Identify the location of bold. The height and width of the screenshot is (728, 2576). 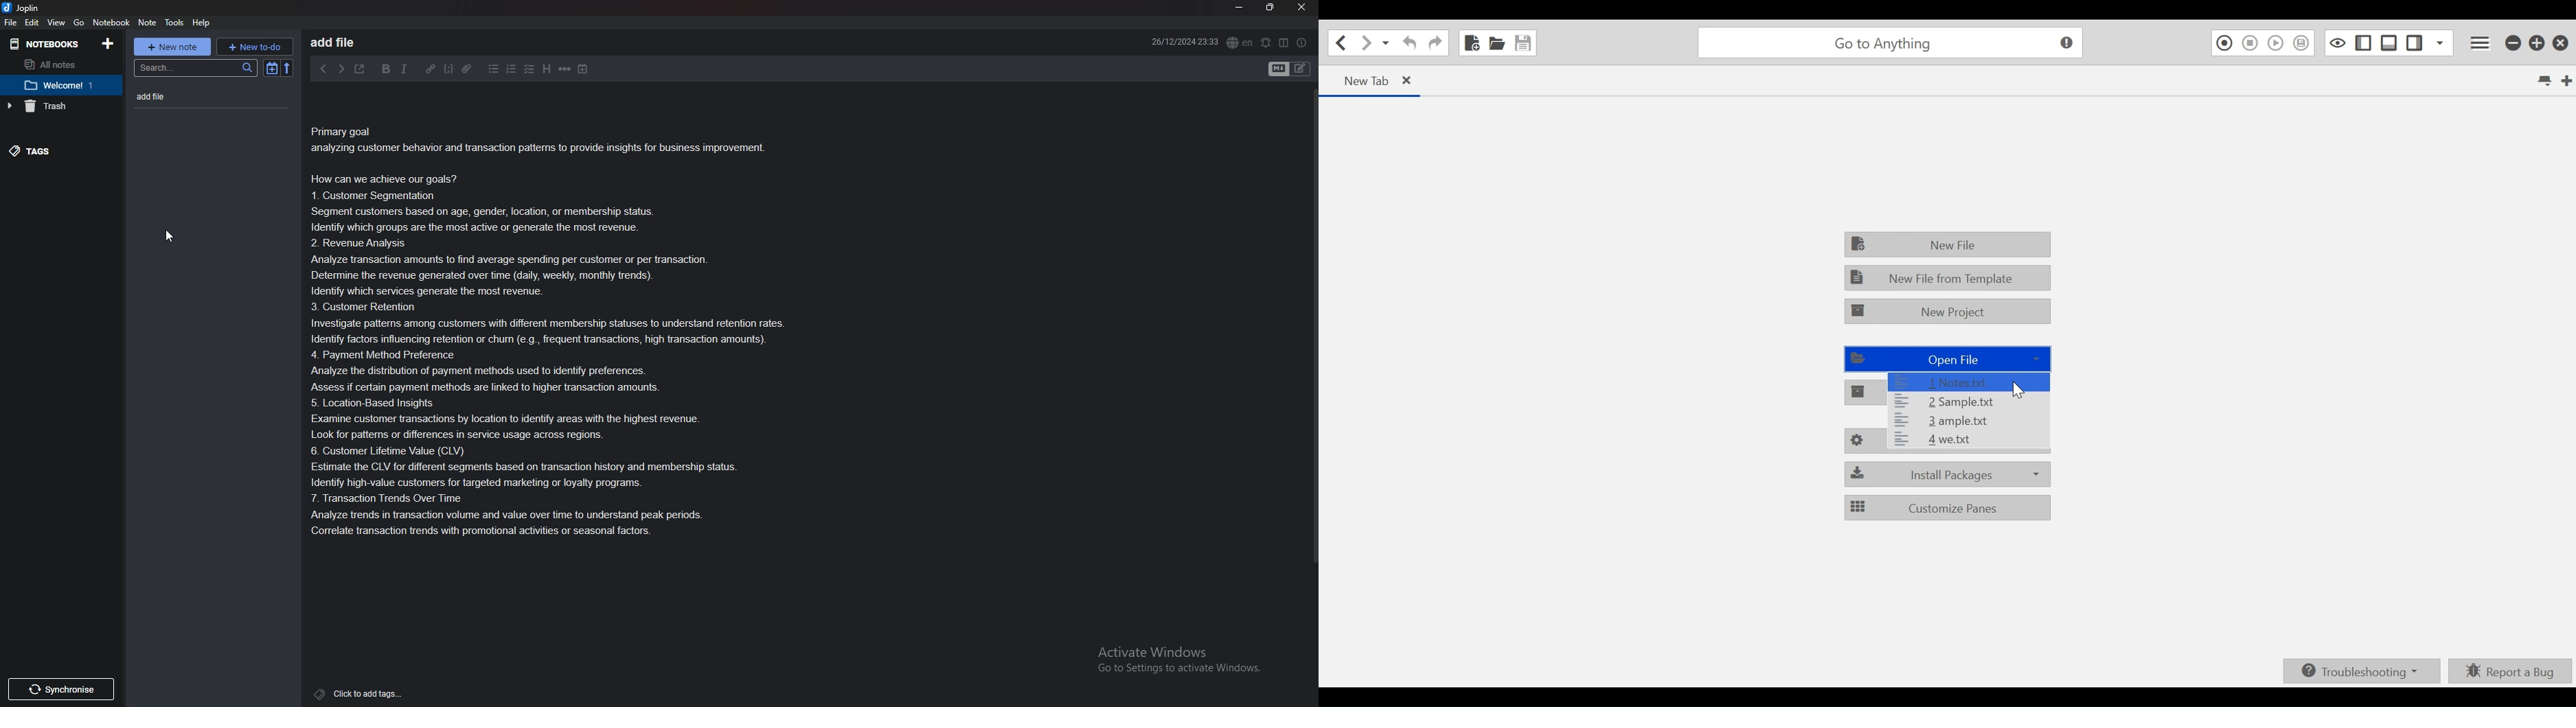
(387, 69).